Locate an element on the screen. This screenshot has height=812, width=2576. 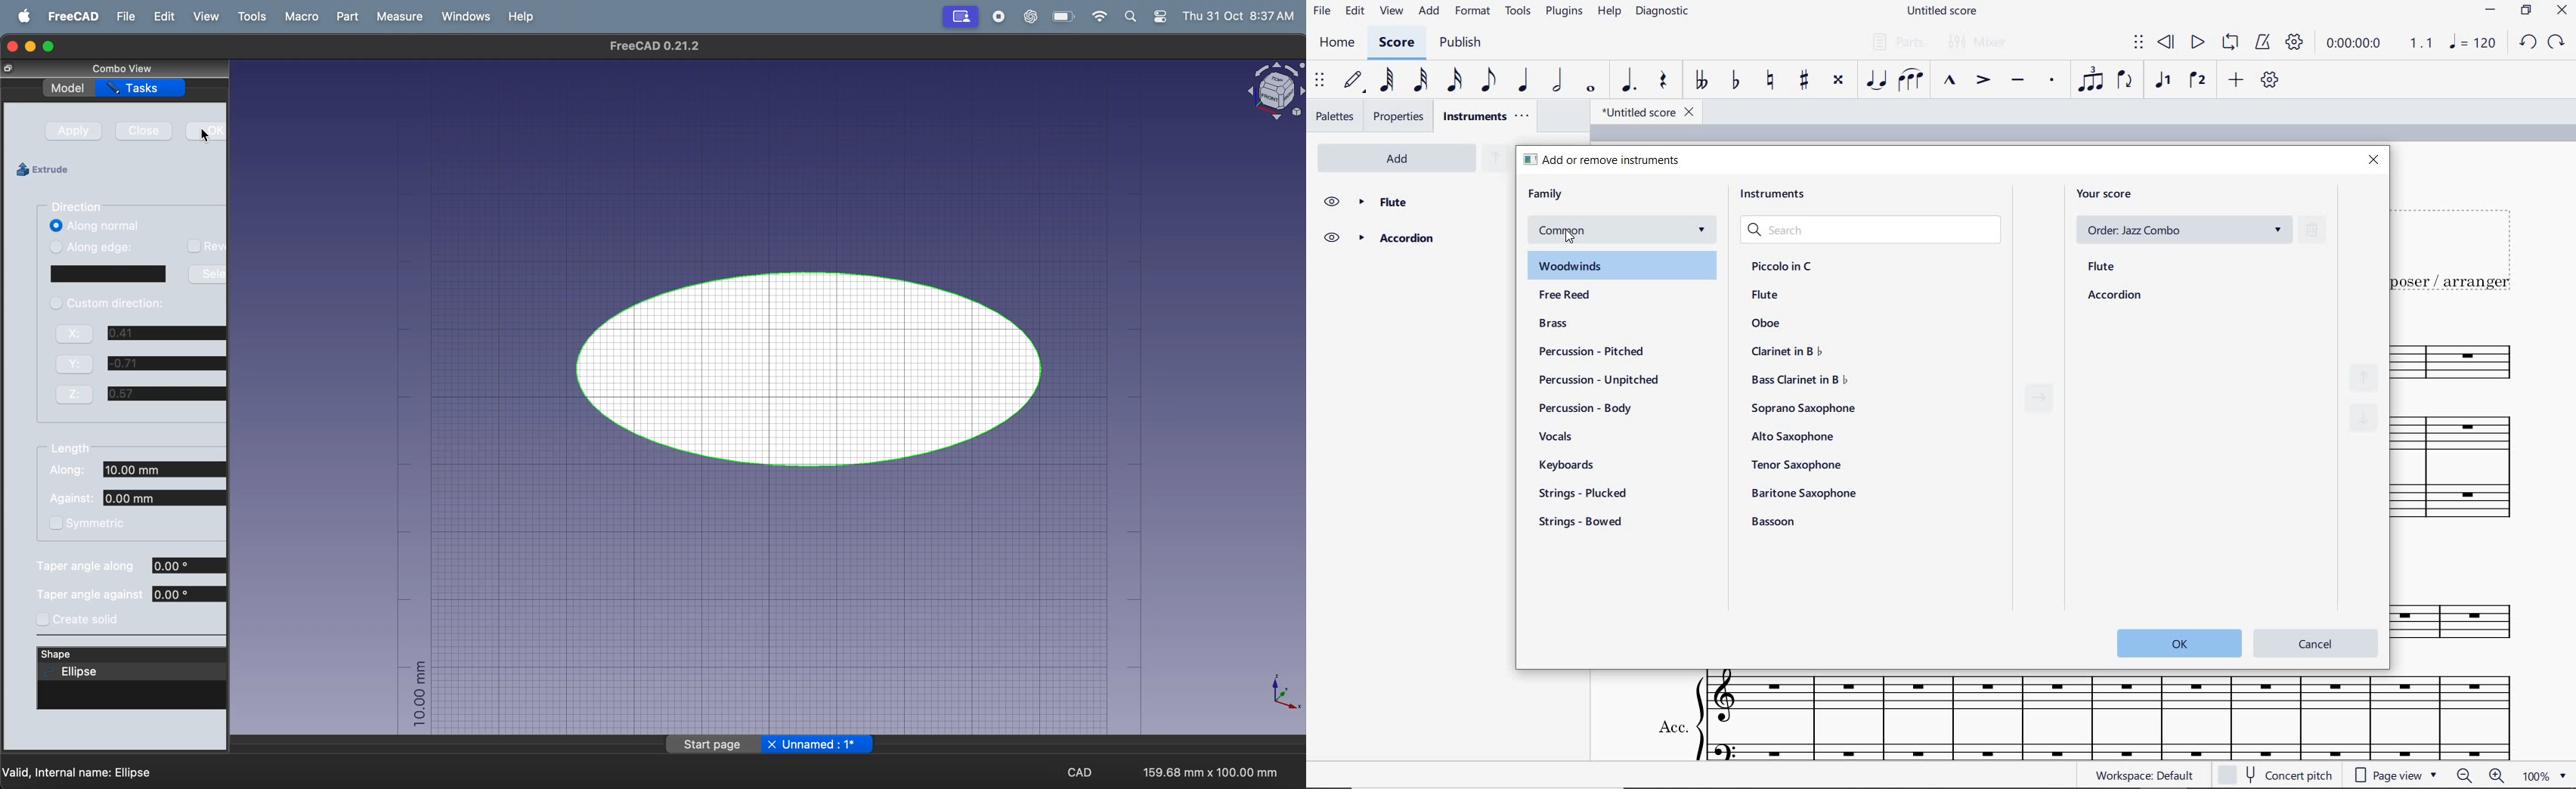
brass is located at coordinates (1555, 325).